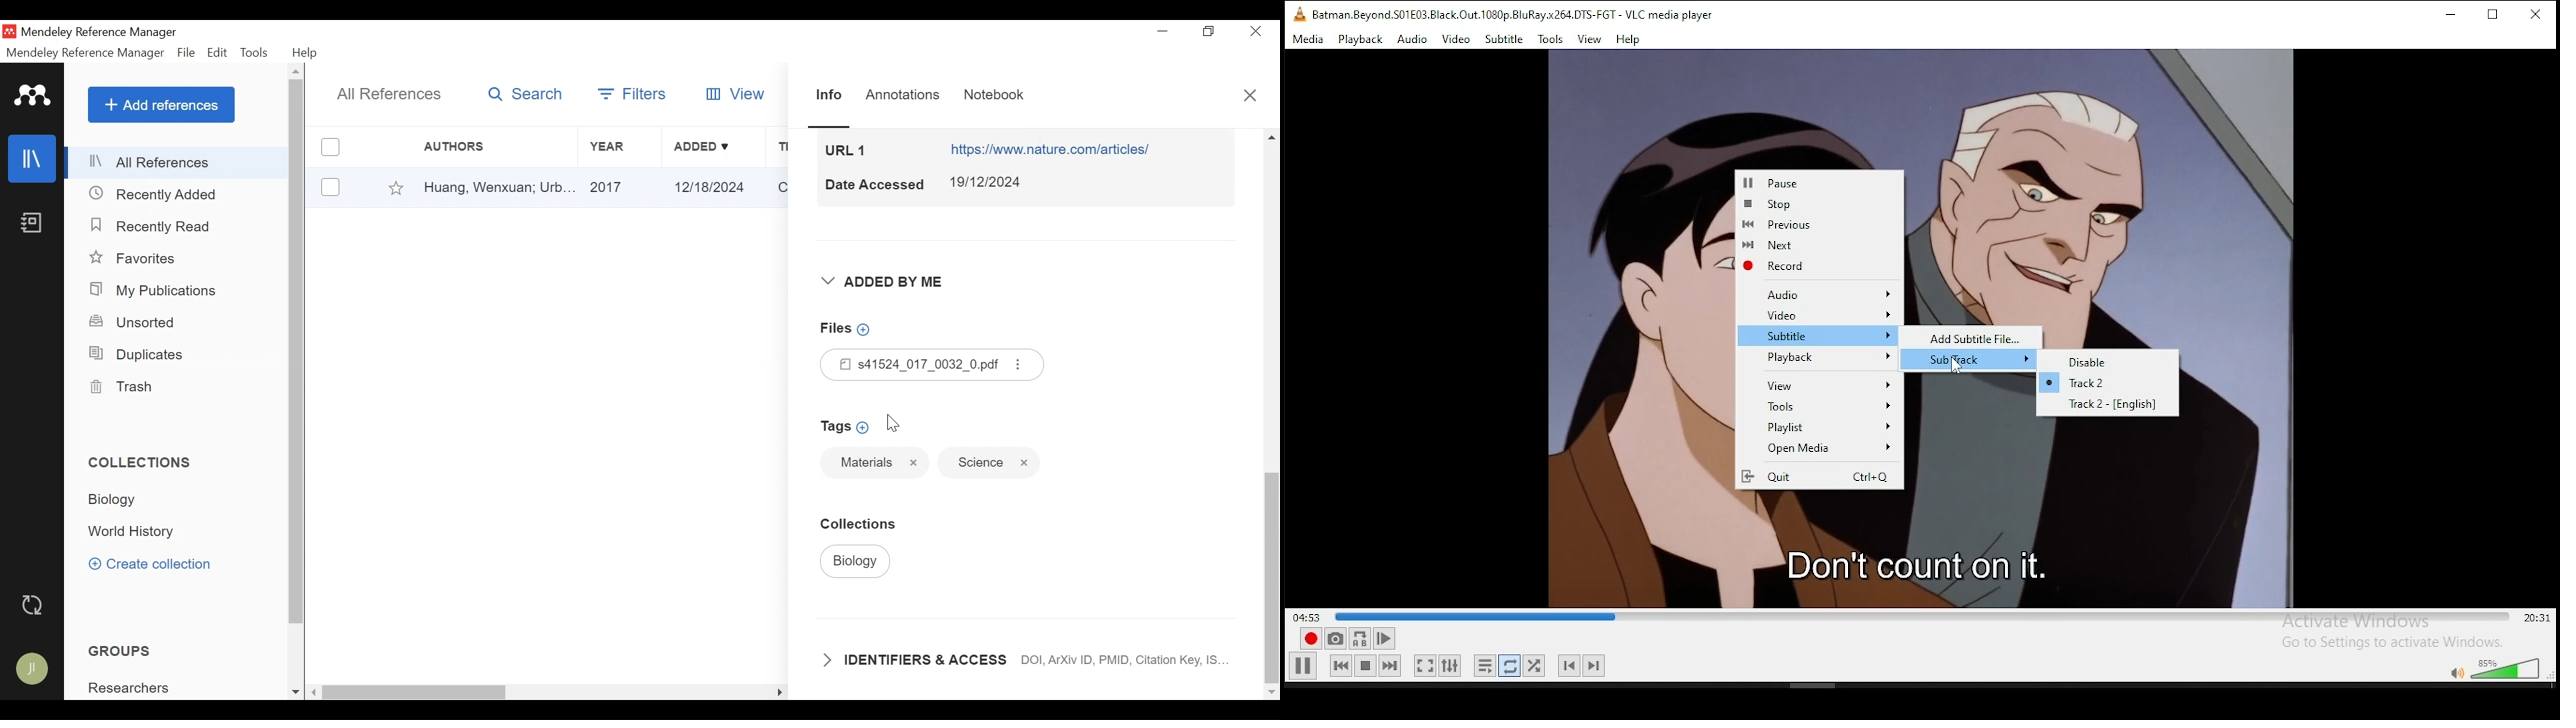 The image size is (2576, 728). What do you see at coordinates (1207, 31) in the screenshot?
I see `Restore` at bounding box center [1207, 31].